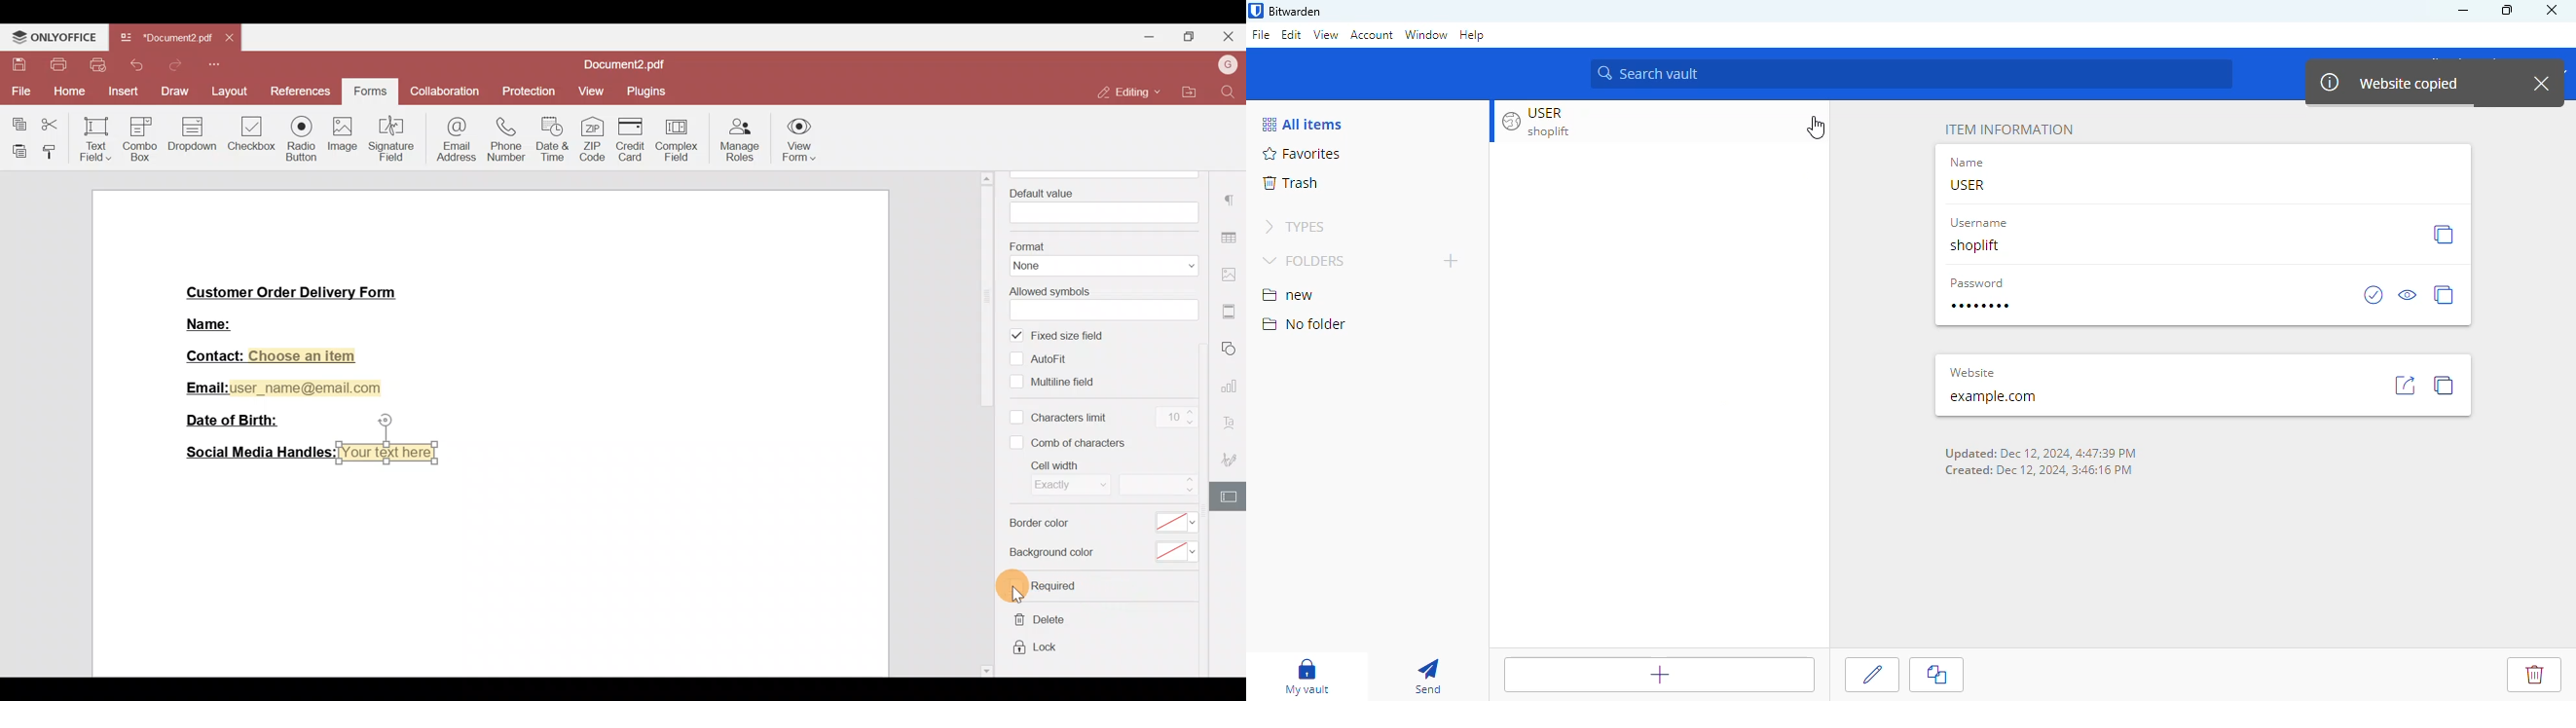 The image size is (2576, 728). I want to click on launch, so click(2405, 385).